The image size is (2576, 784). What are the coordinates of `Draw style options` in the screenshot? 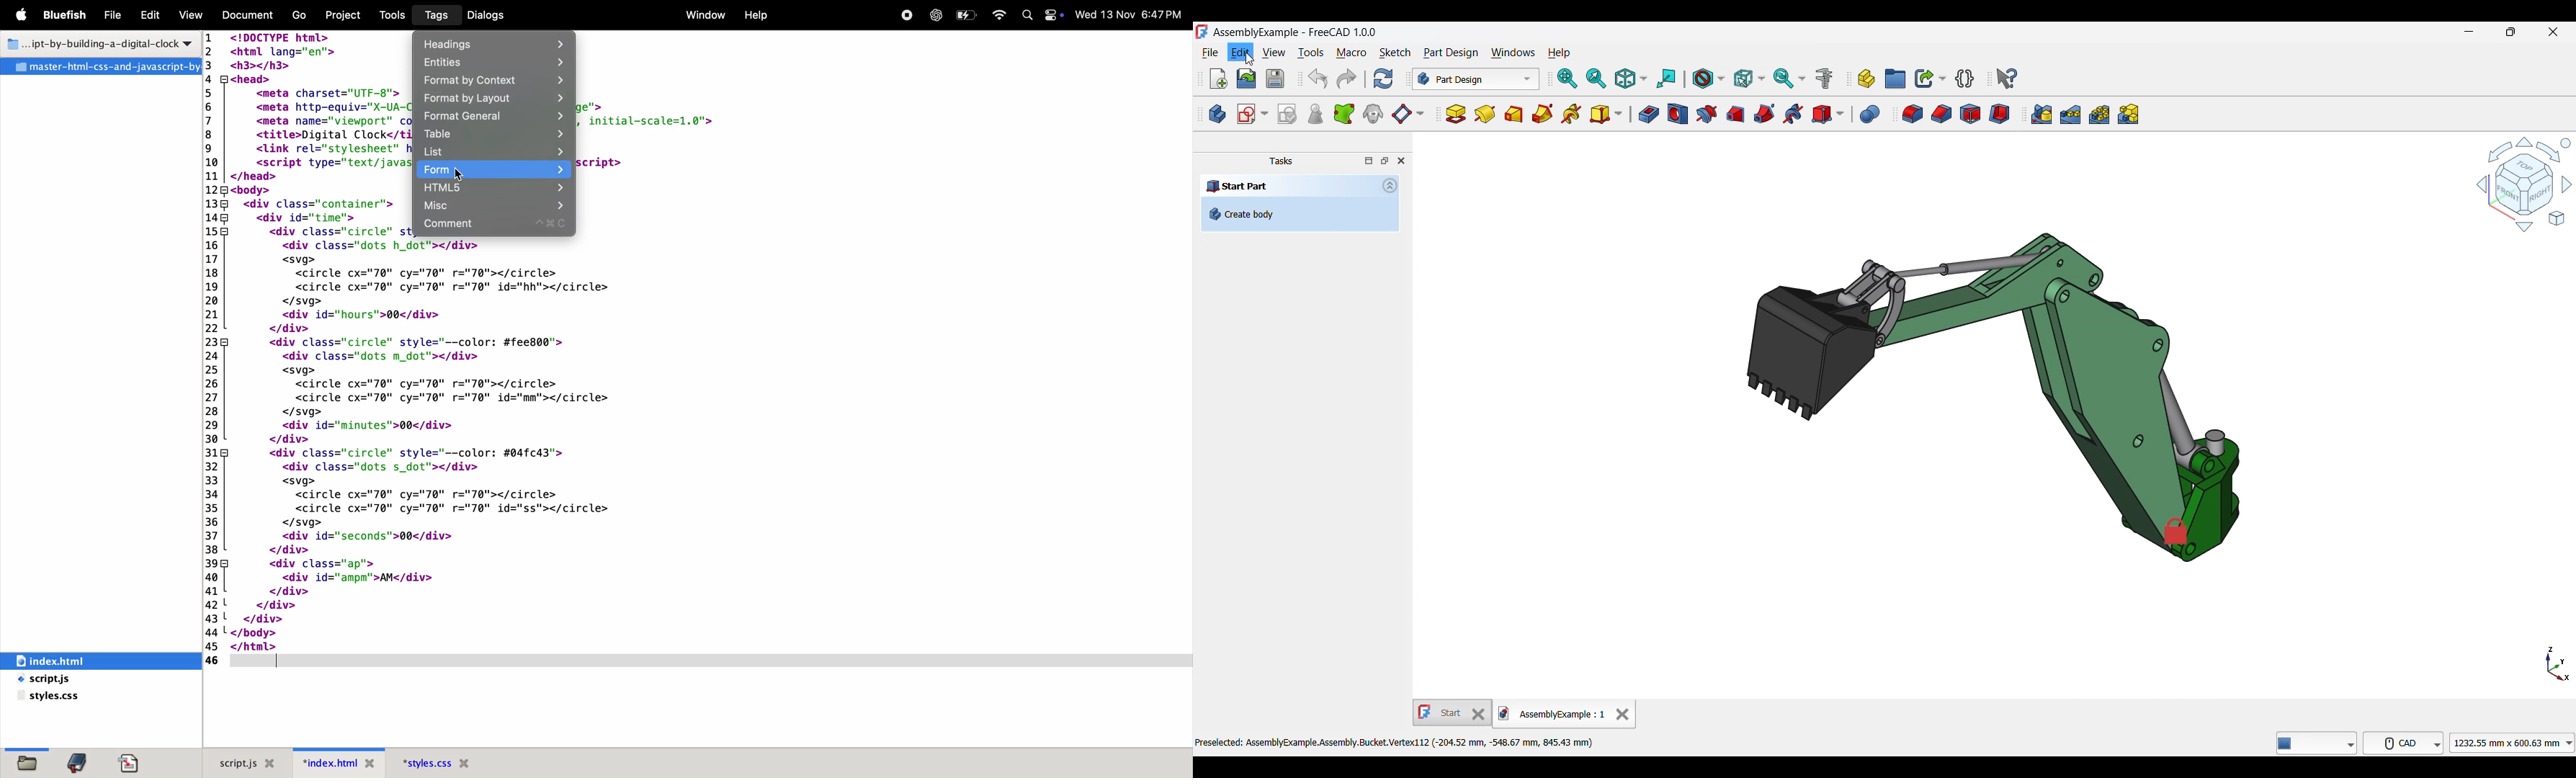 It's located at (1709, 79).